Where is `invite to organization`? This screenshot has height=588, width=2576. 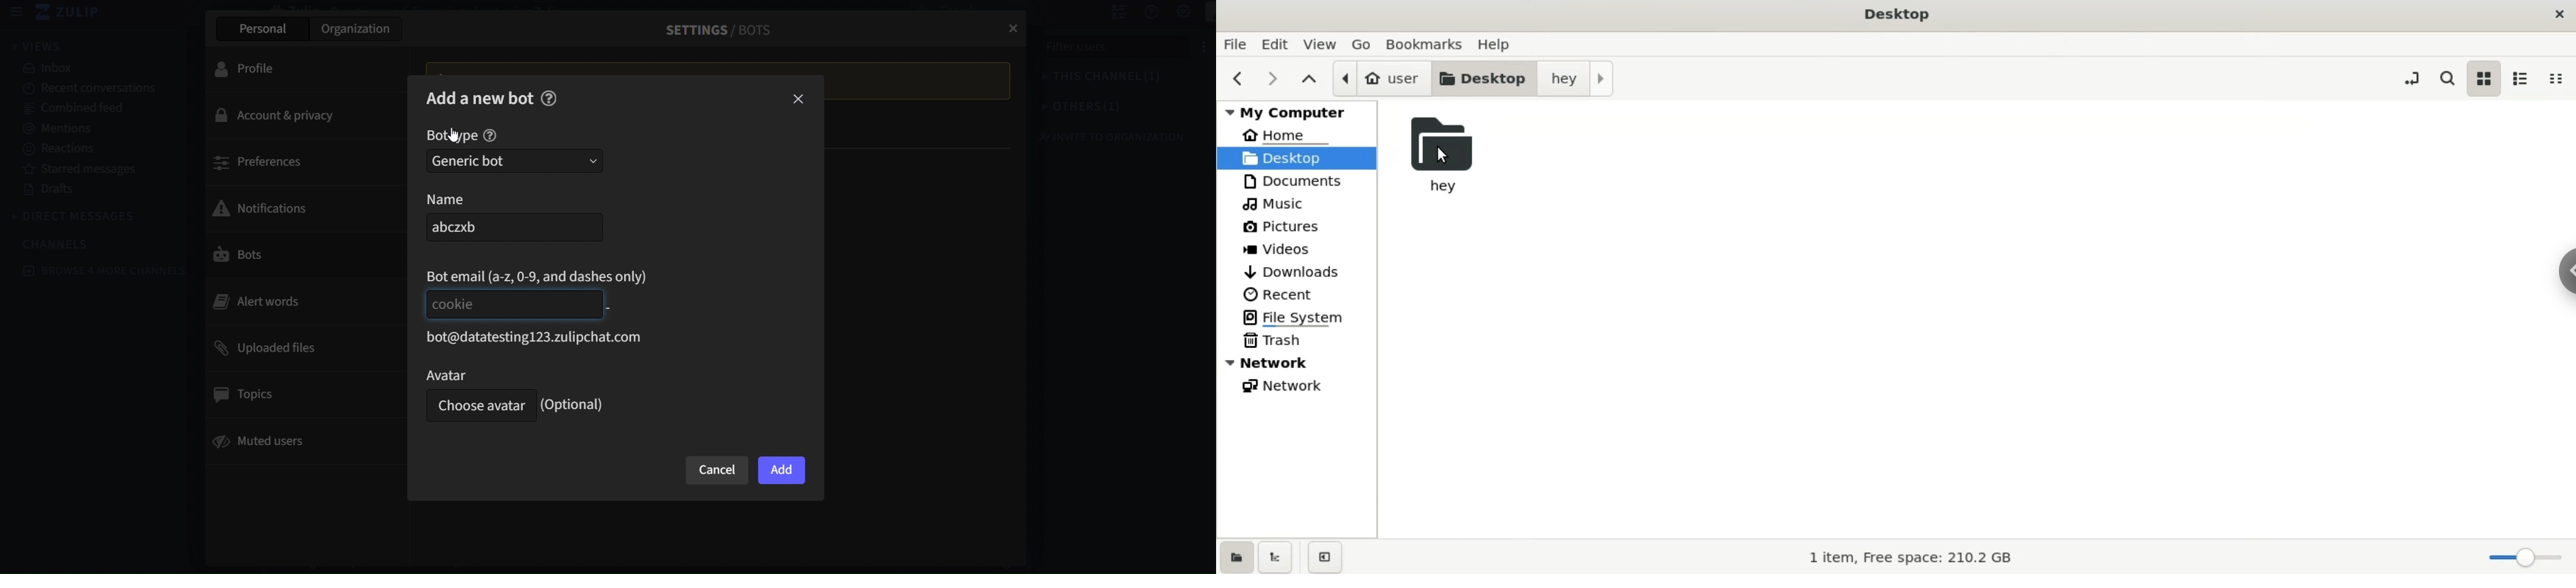
invite to organization is located at coordinates (1101, 137).